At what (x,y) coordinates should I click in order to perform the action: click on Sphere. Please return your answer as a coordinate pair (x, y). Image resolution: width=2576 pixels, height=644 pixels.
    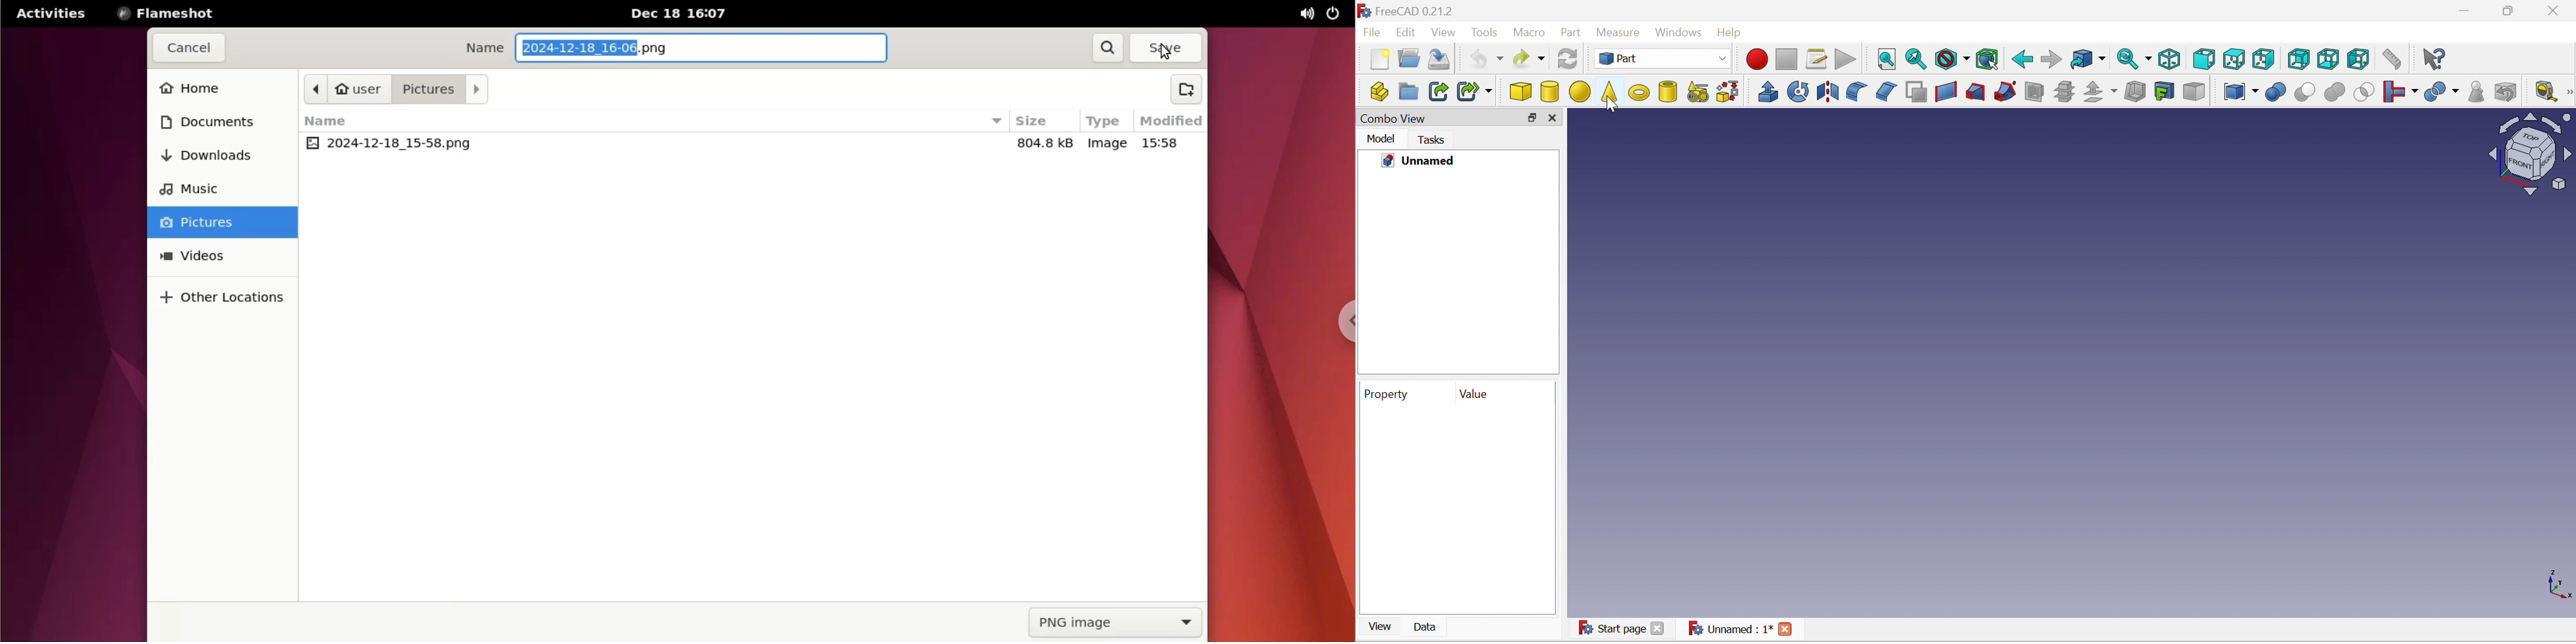
    Looking at the image, I should click on (1580, 92).